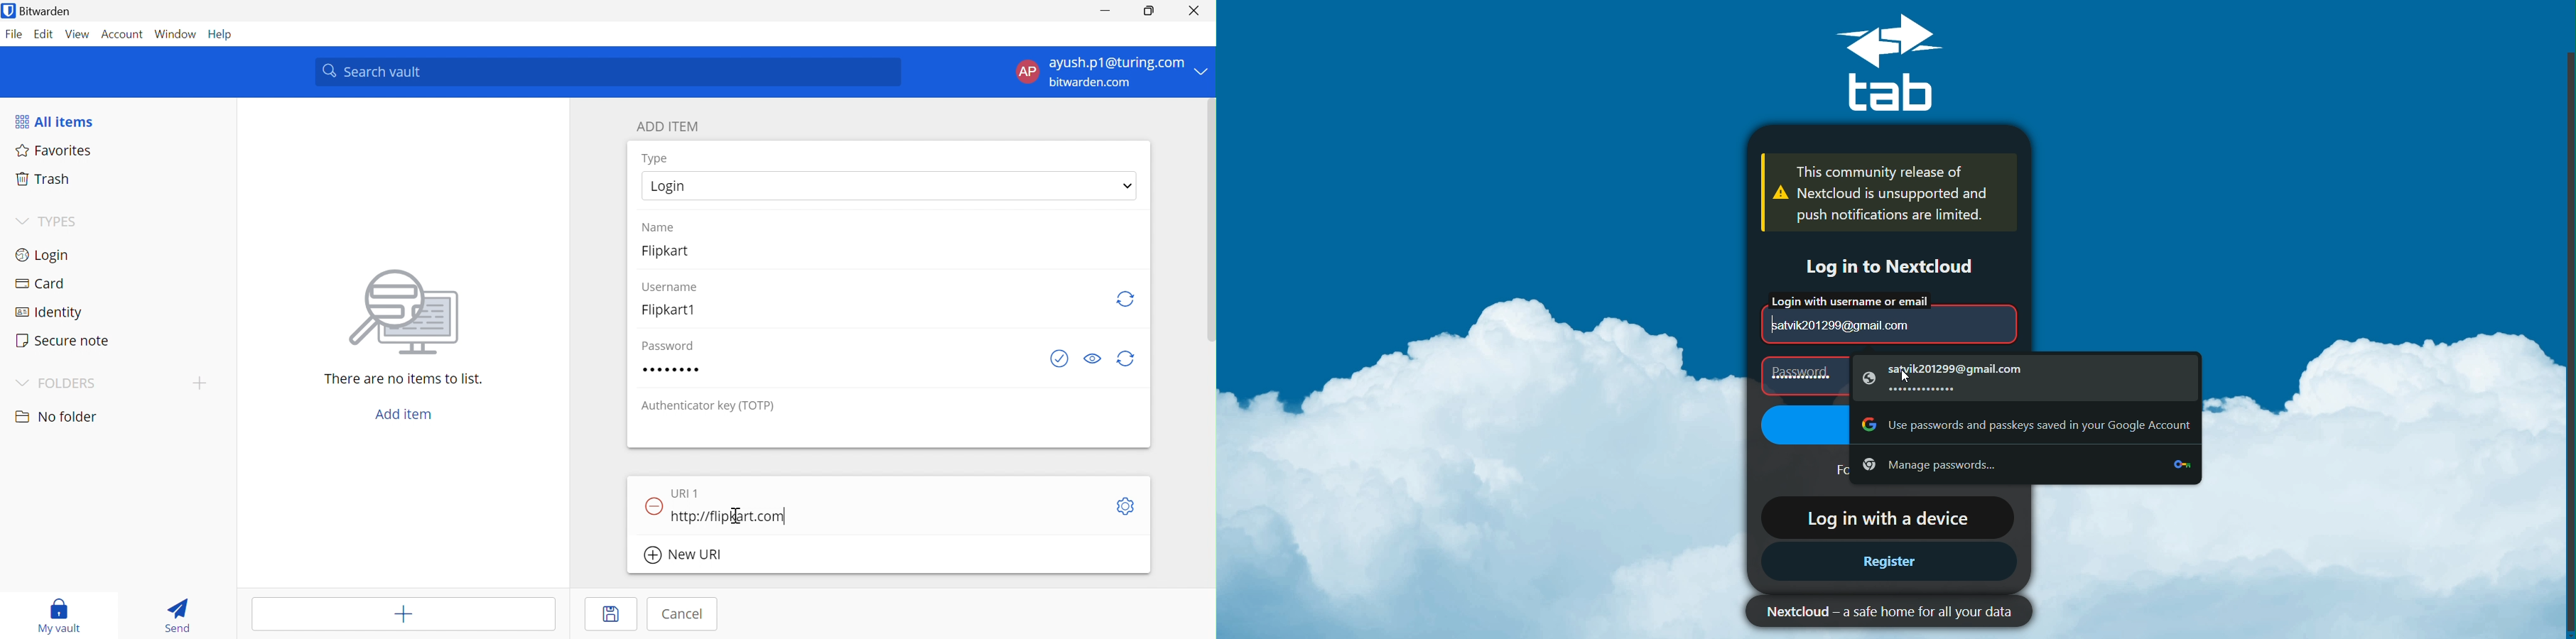  I want to click on Toggle Visibility, so click(1095, 357).